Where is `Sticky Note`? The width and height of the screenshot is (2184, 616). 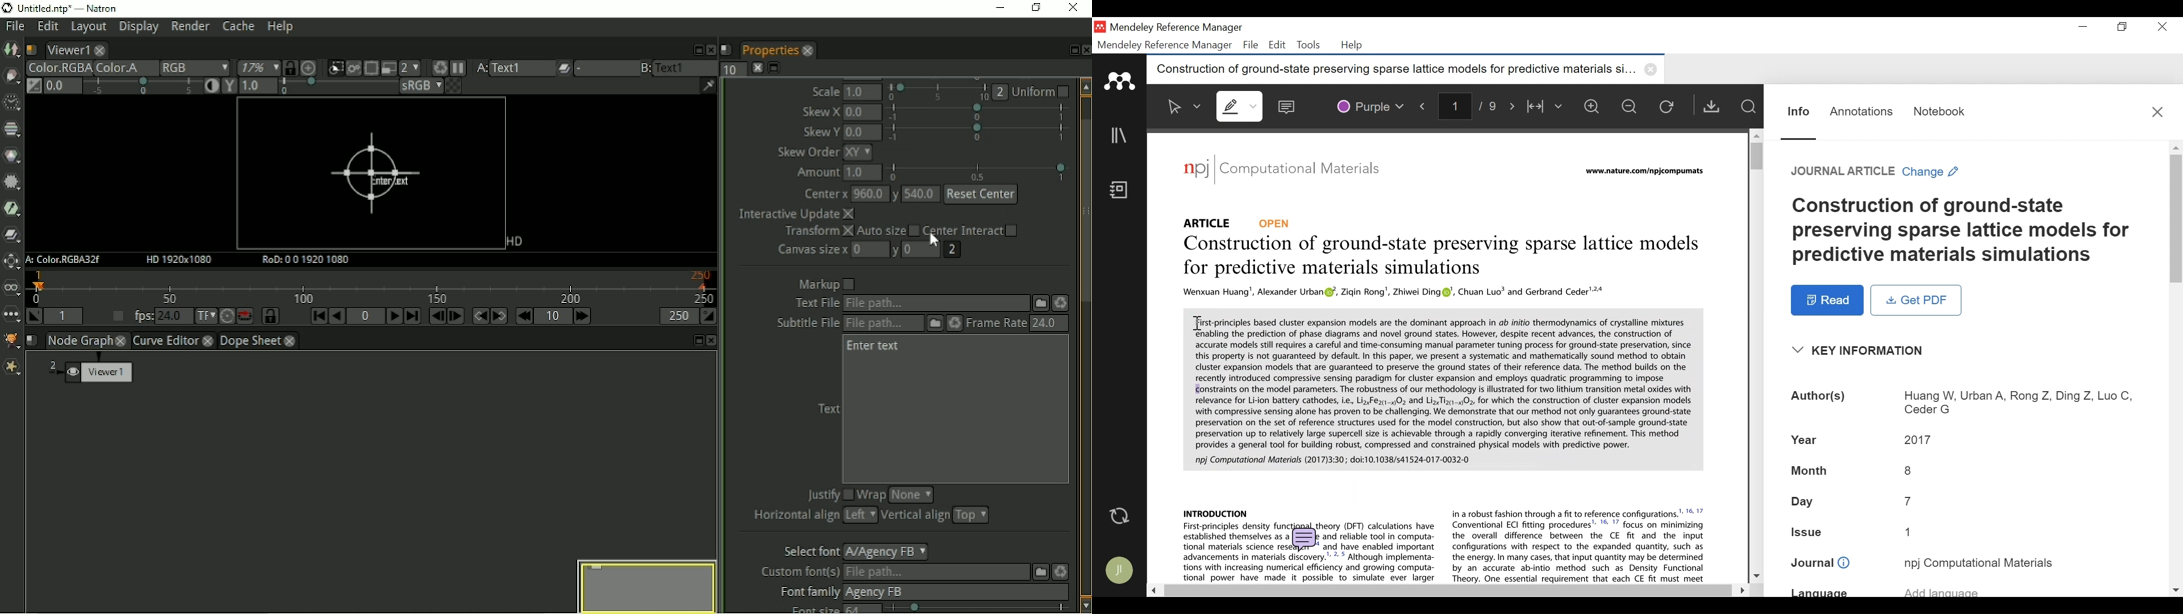 Sticky Note is located at coordinates (1289, 104).